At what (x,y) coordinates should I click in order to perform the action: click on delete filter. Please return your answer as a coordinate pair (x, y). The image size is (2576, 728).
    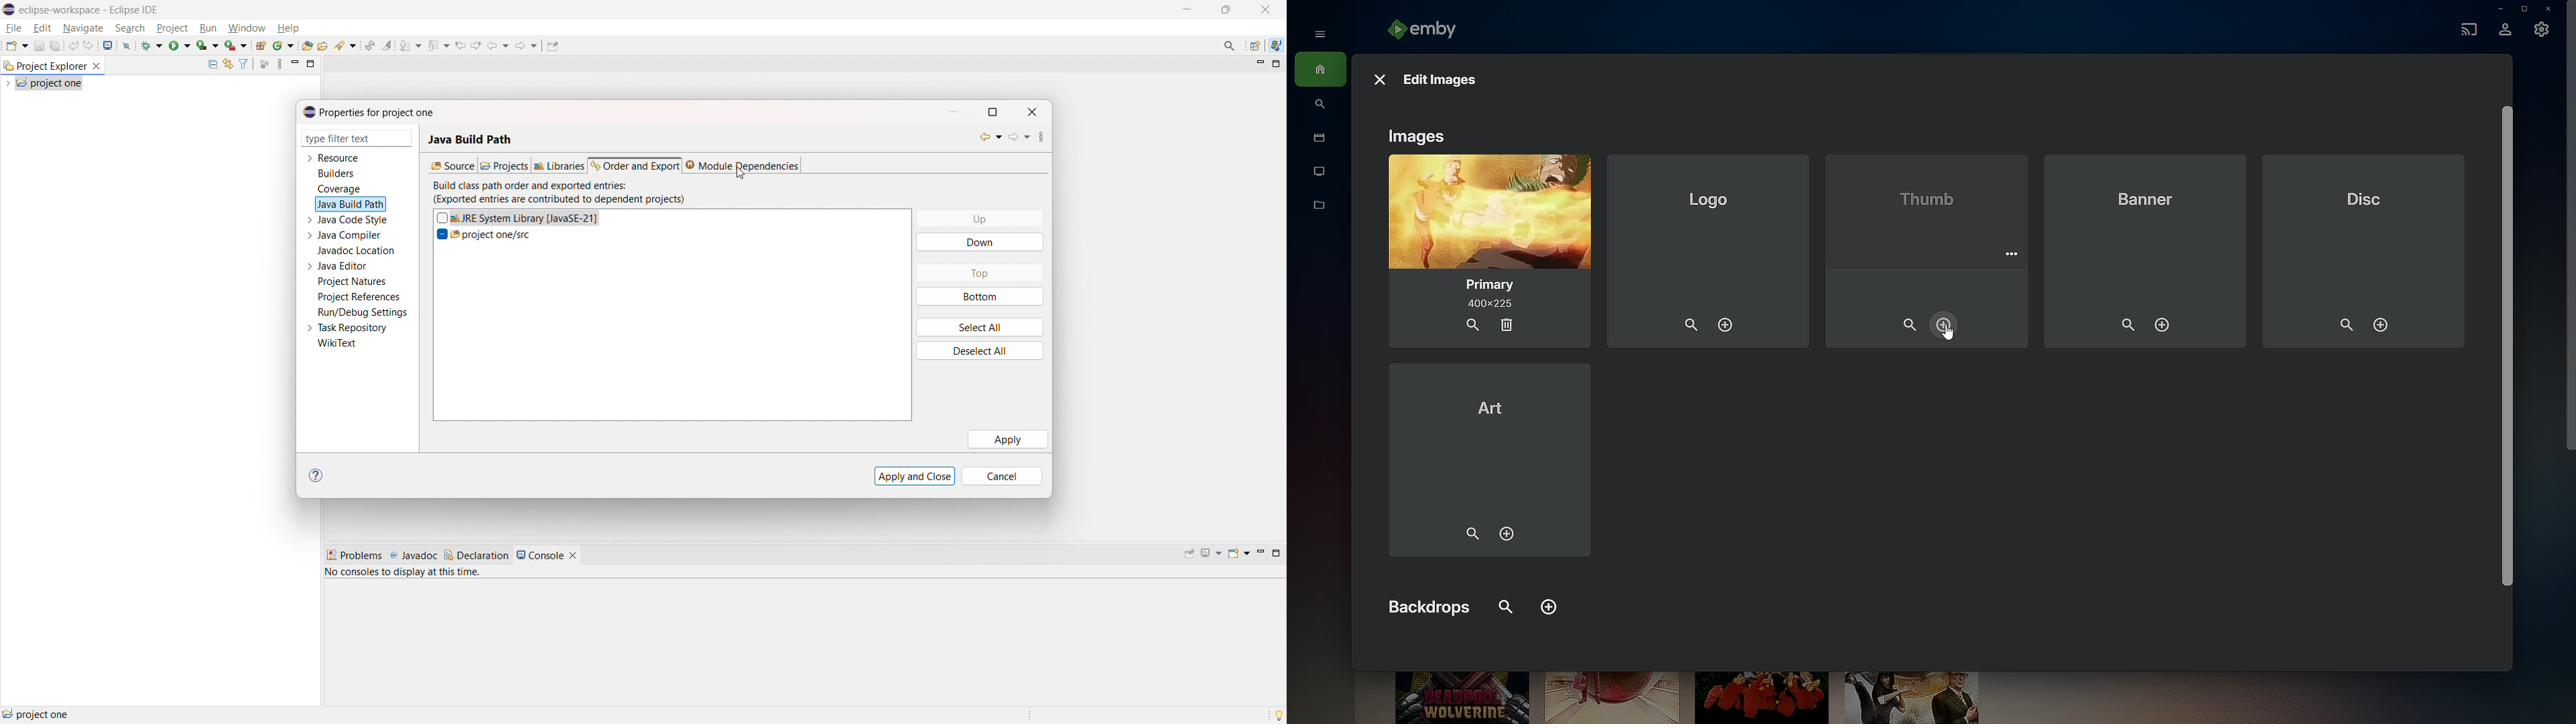
    Looking at the image, I should click on (405, 139).